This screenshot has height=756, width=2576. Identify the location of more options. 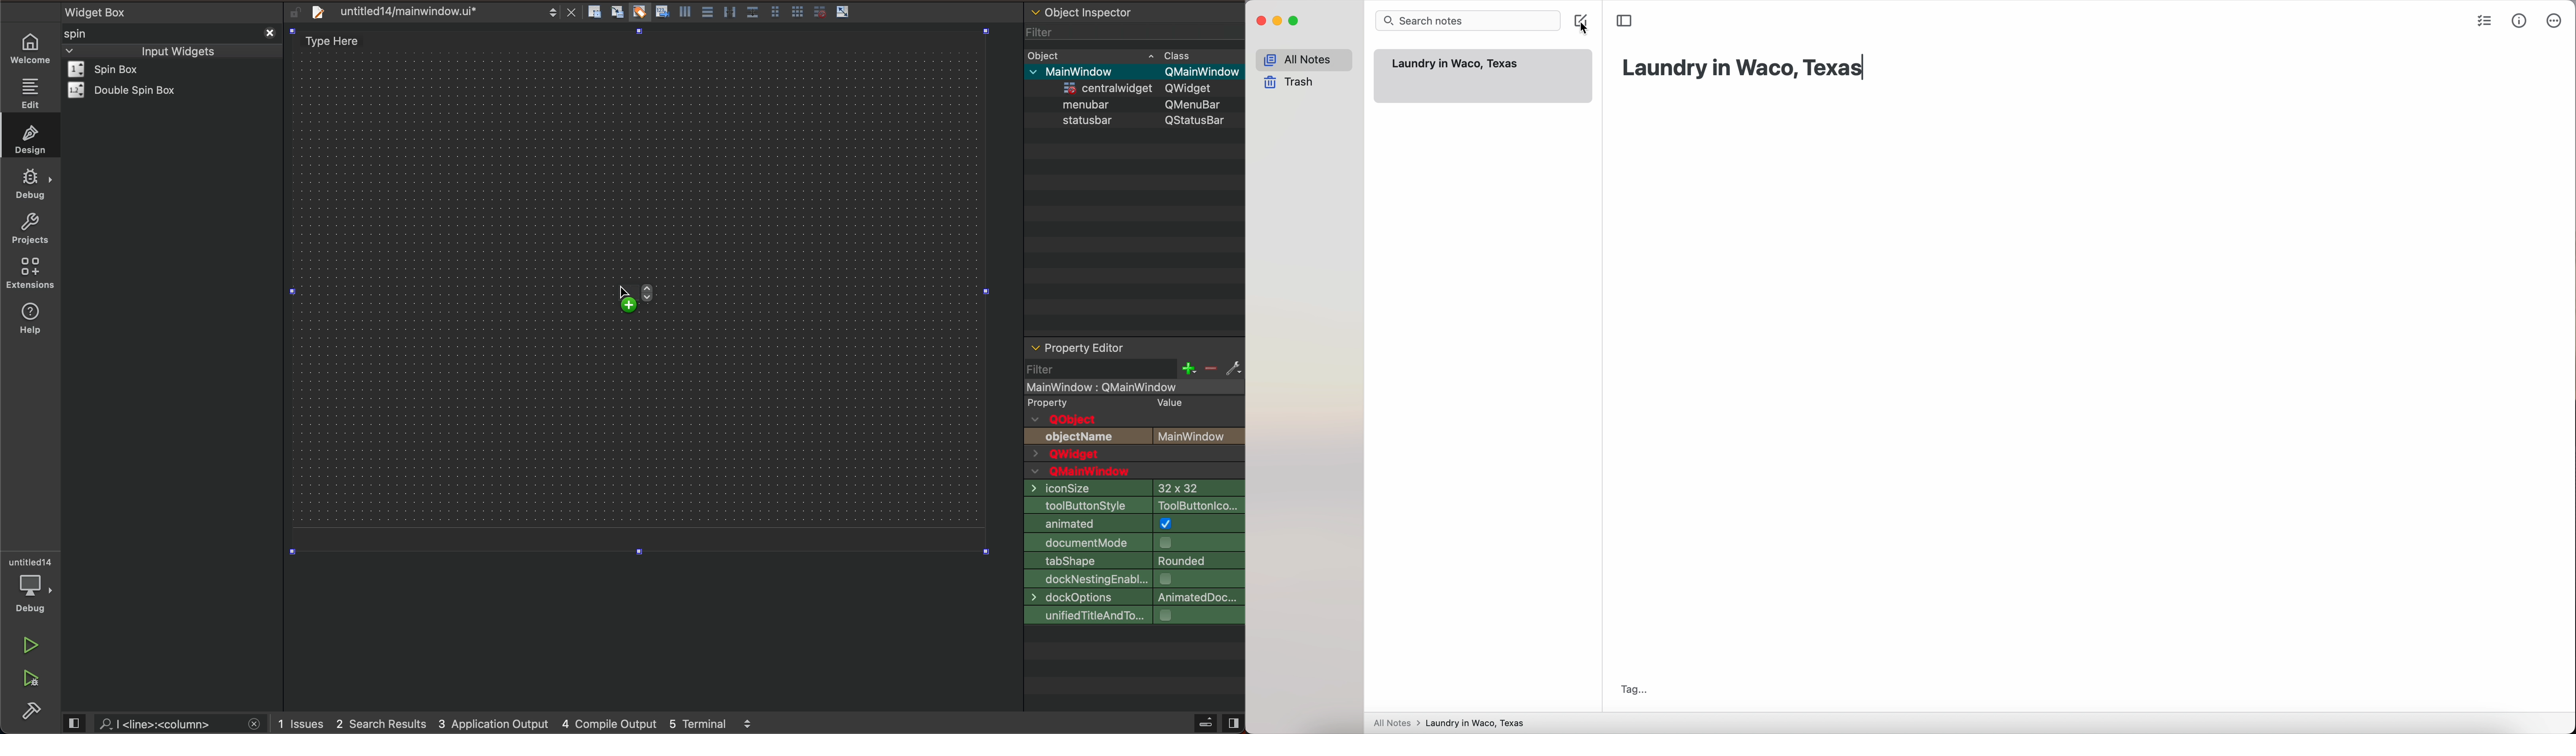
(2553, 21).